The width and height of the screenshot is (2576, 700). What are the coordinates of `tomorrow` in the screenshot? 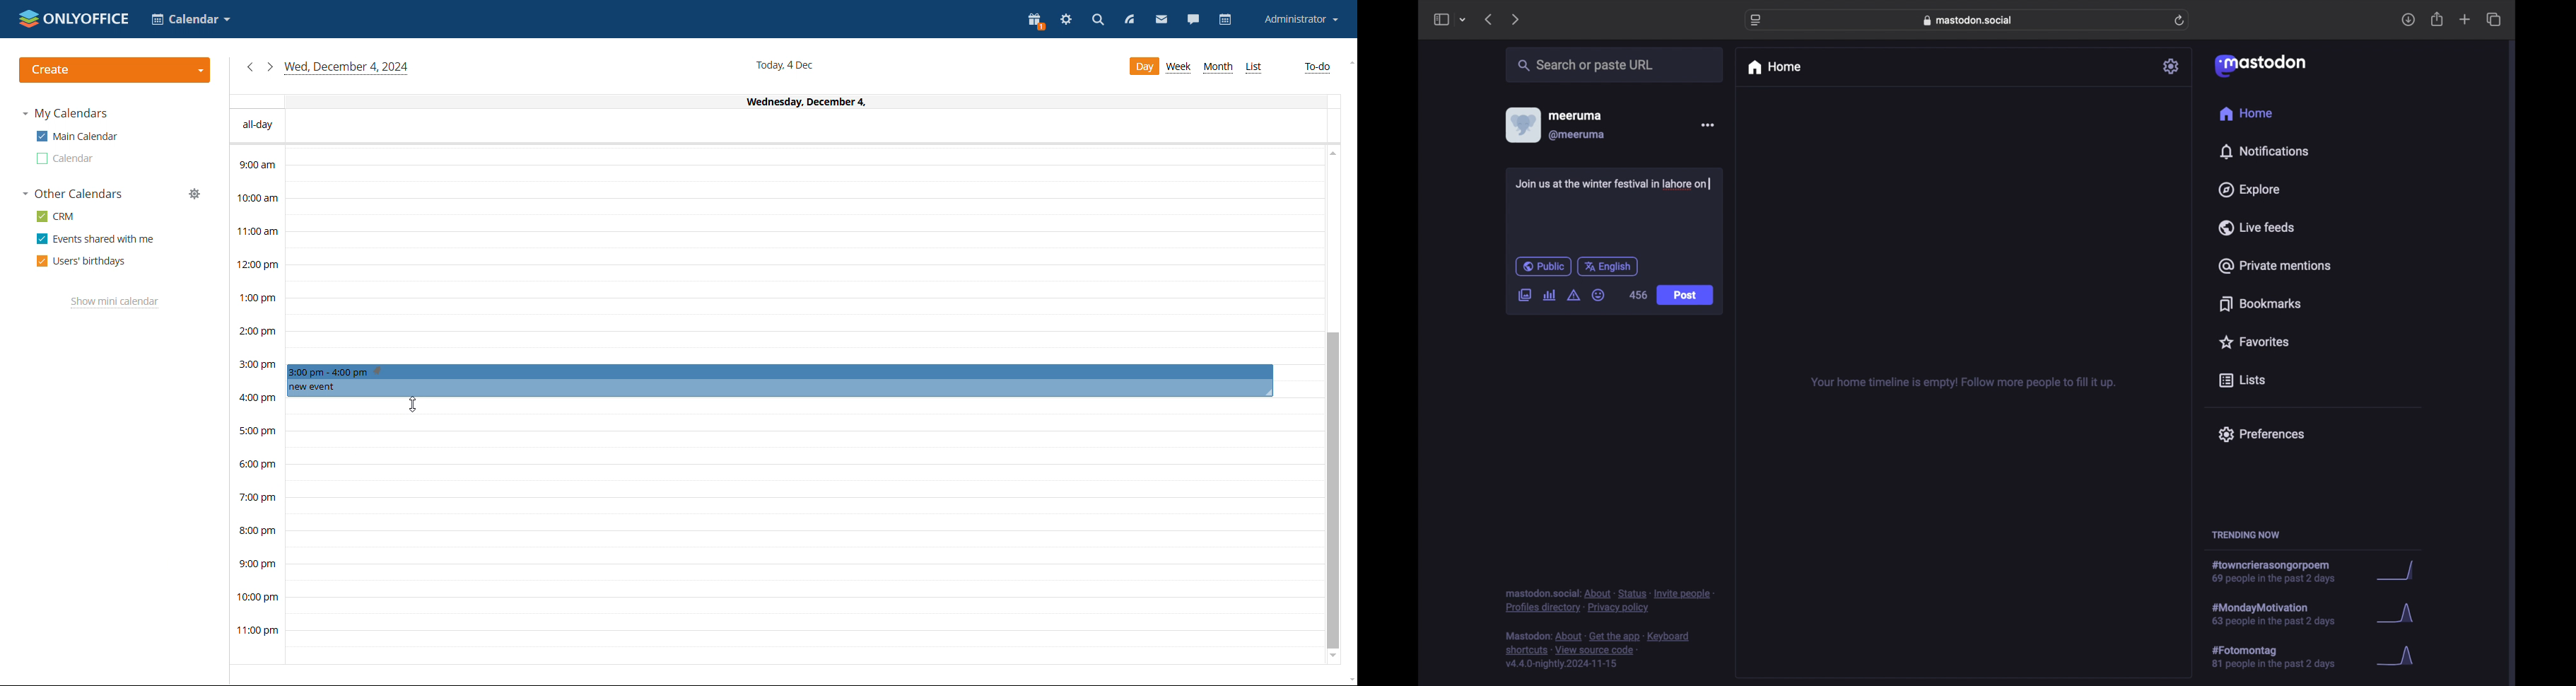 It's located at (269, 66).